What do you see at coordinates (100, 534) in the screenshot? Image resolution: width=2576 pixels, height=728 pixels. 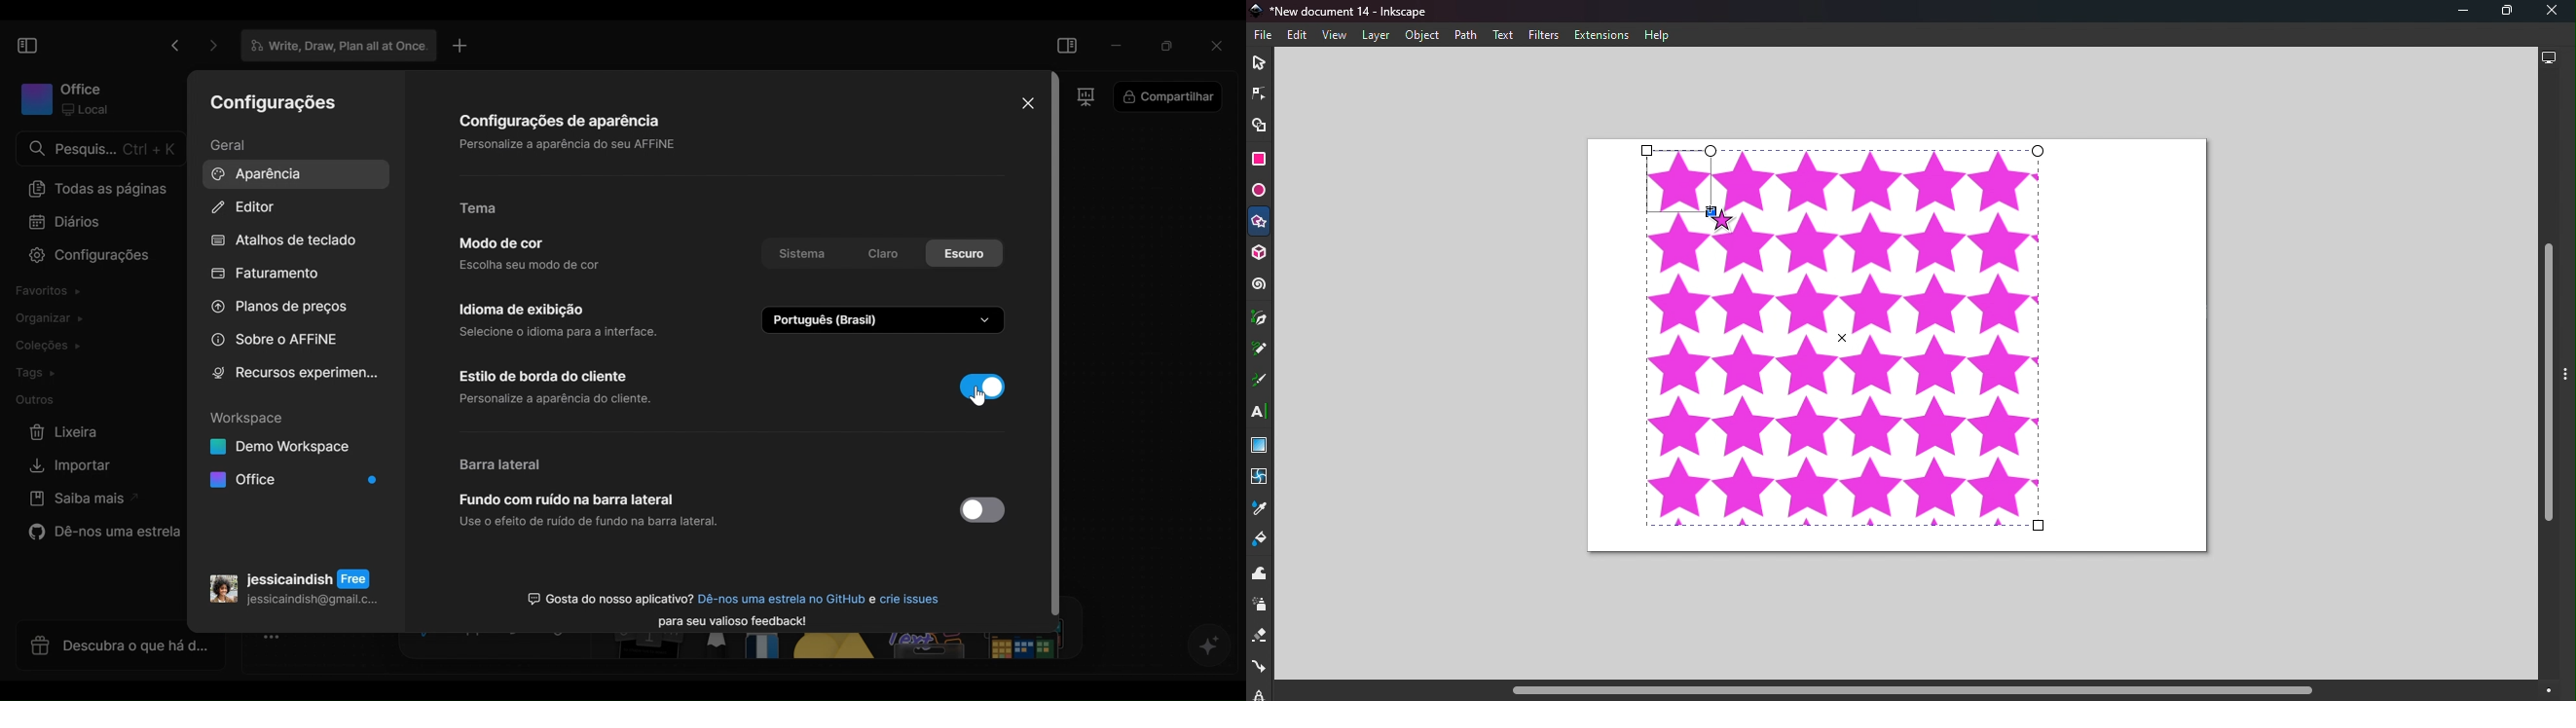 I see `Star us` at bounding box center [100, 534].